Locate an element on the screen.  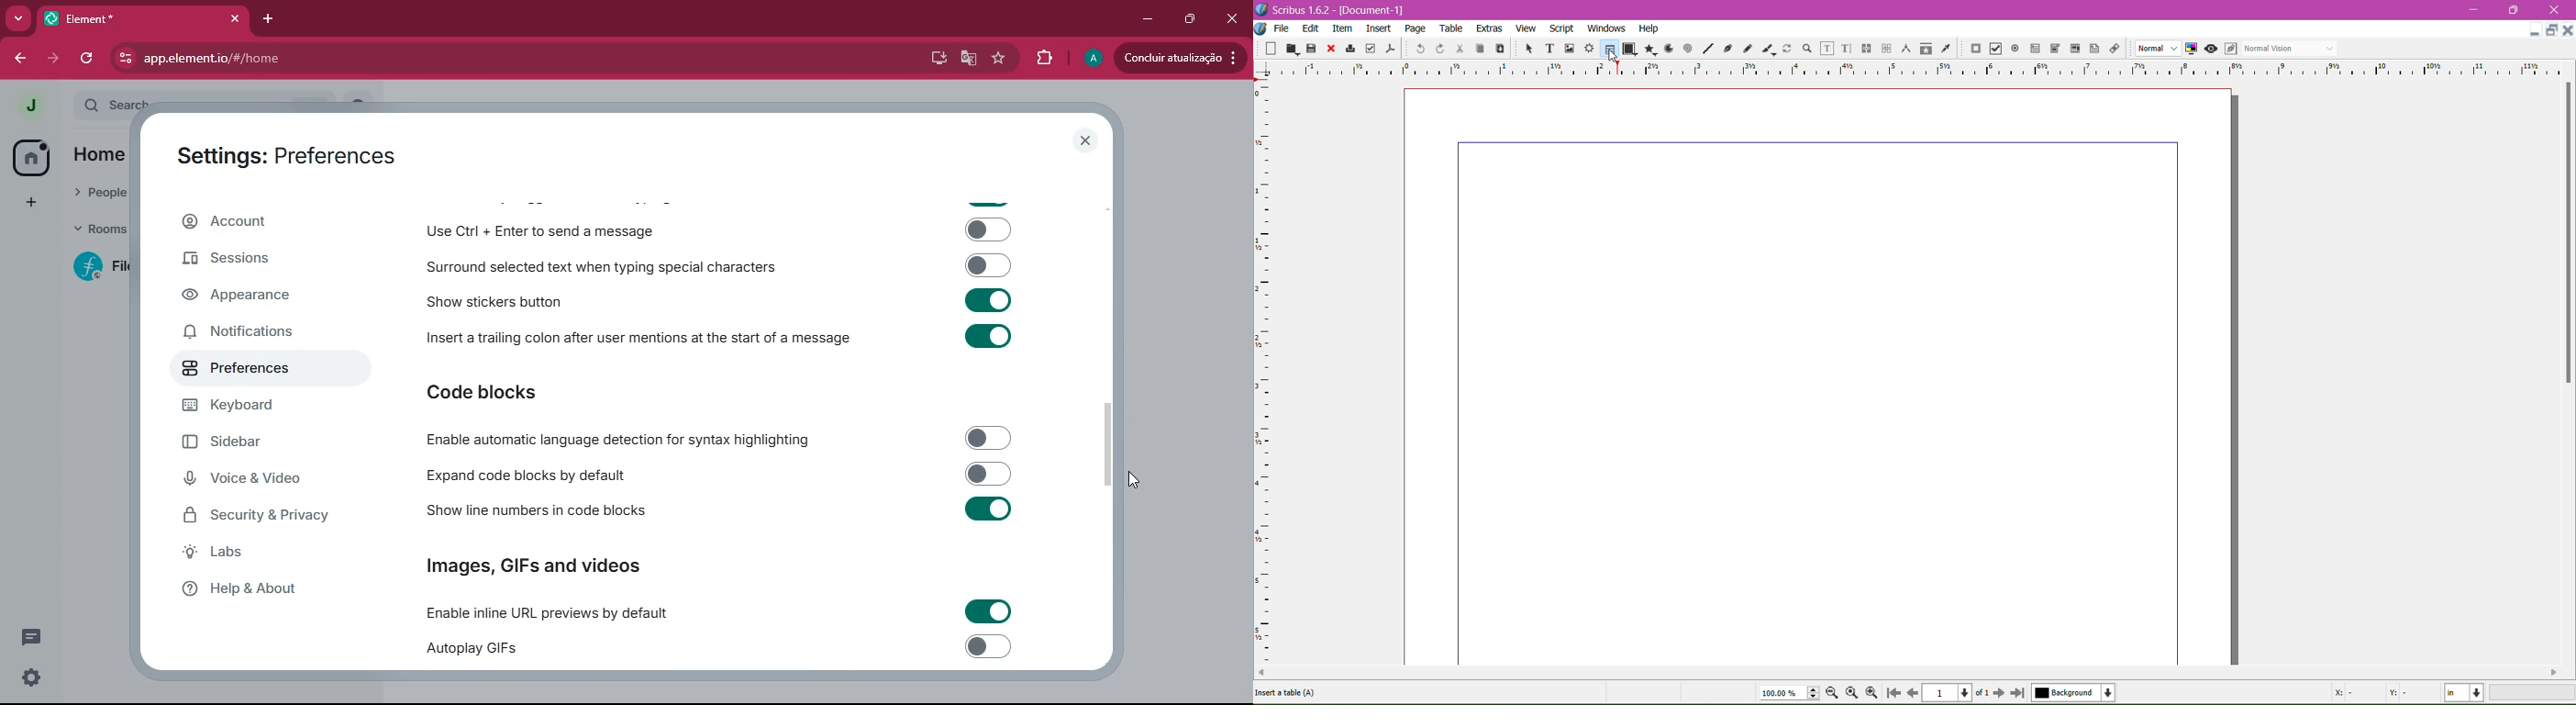
Copy Item Properties is located at coordinates (1926, 48).